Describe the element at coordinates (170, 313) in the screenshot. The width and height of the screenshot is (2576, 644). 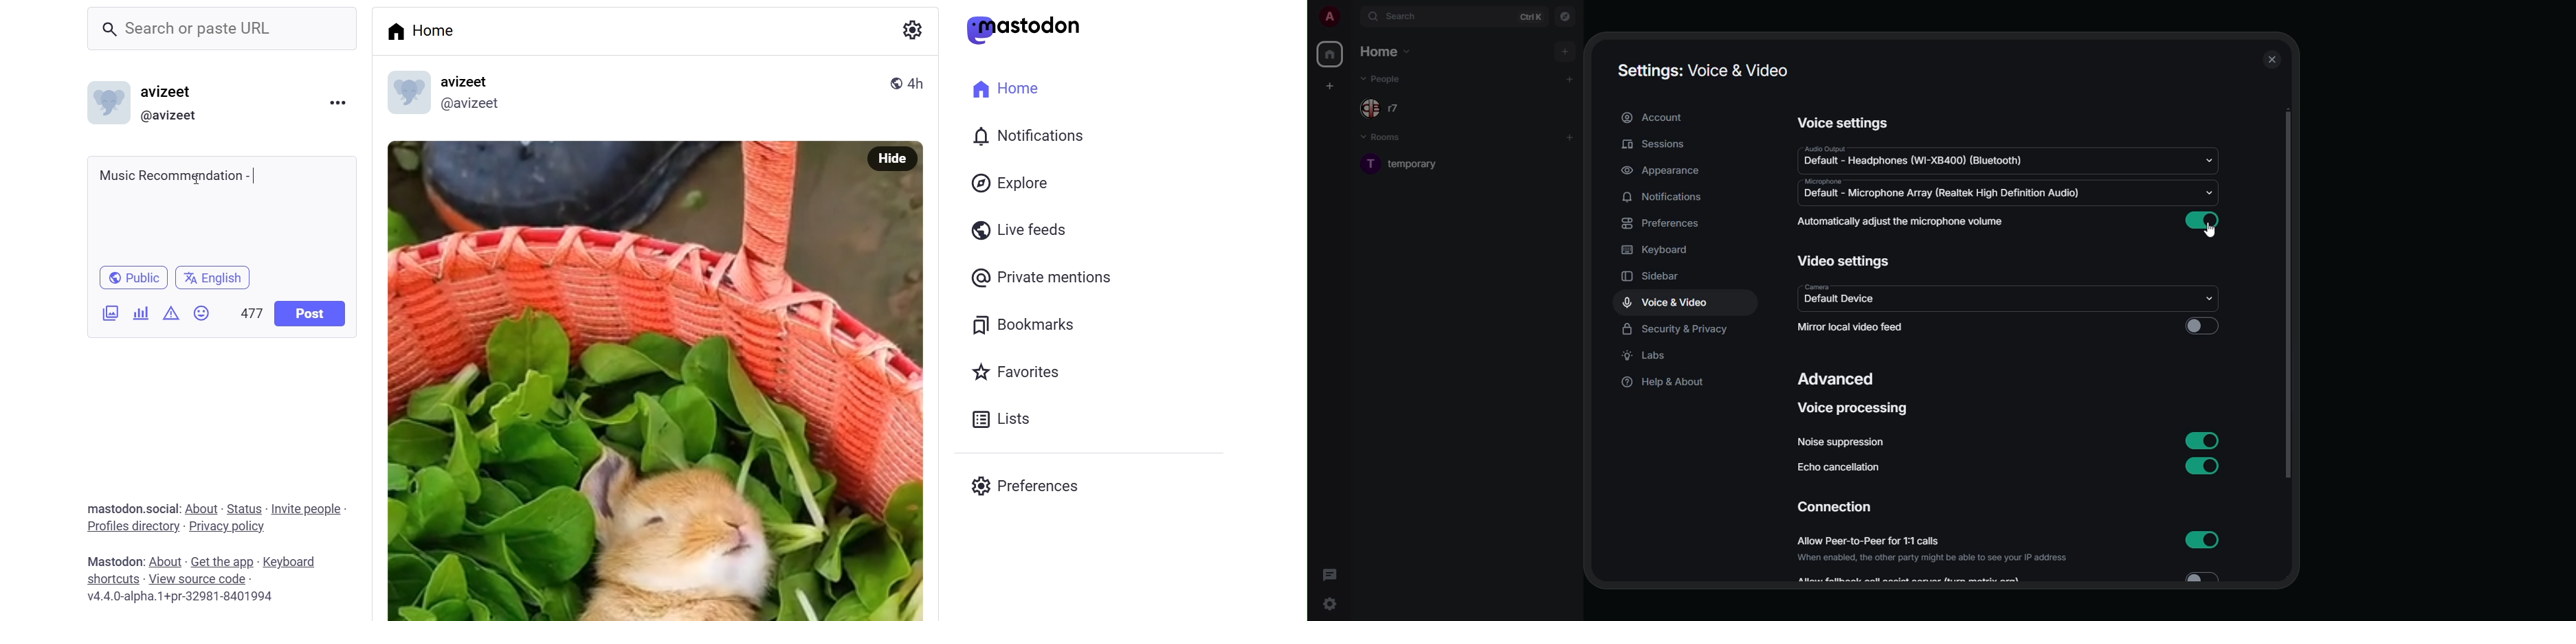
I see `Content Warning` at that location.